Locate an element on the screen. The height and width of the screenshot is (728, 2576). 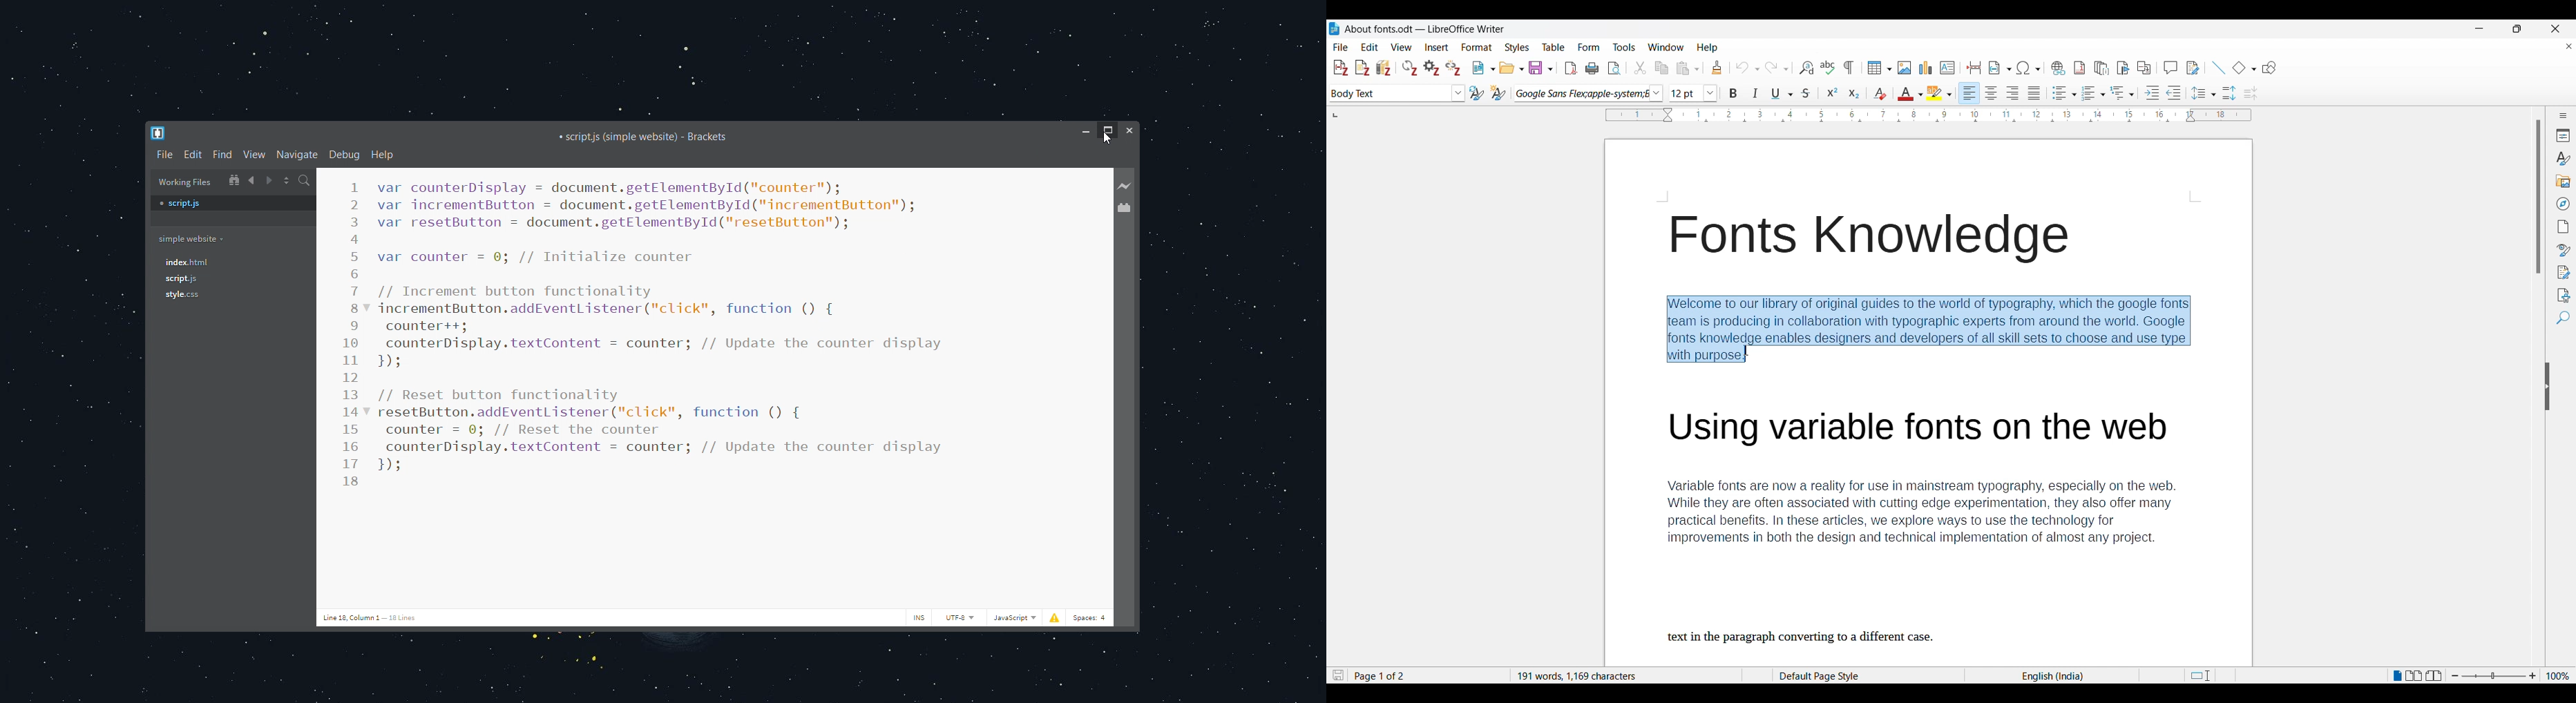
file is located at coordinates (164, 154).